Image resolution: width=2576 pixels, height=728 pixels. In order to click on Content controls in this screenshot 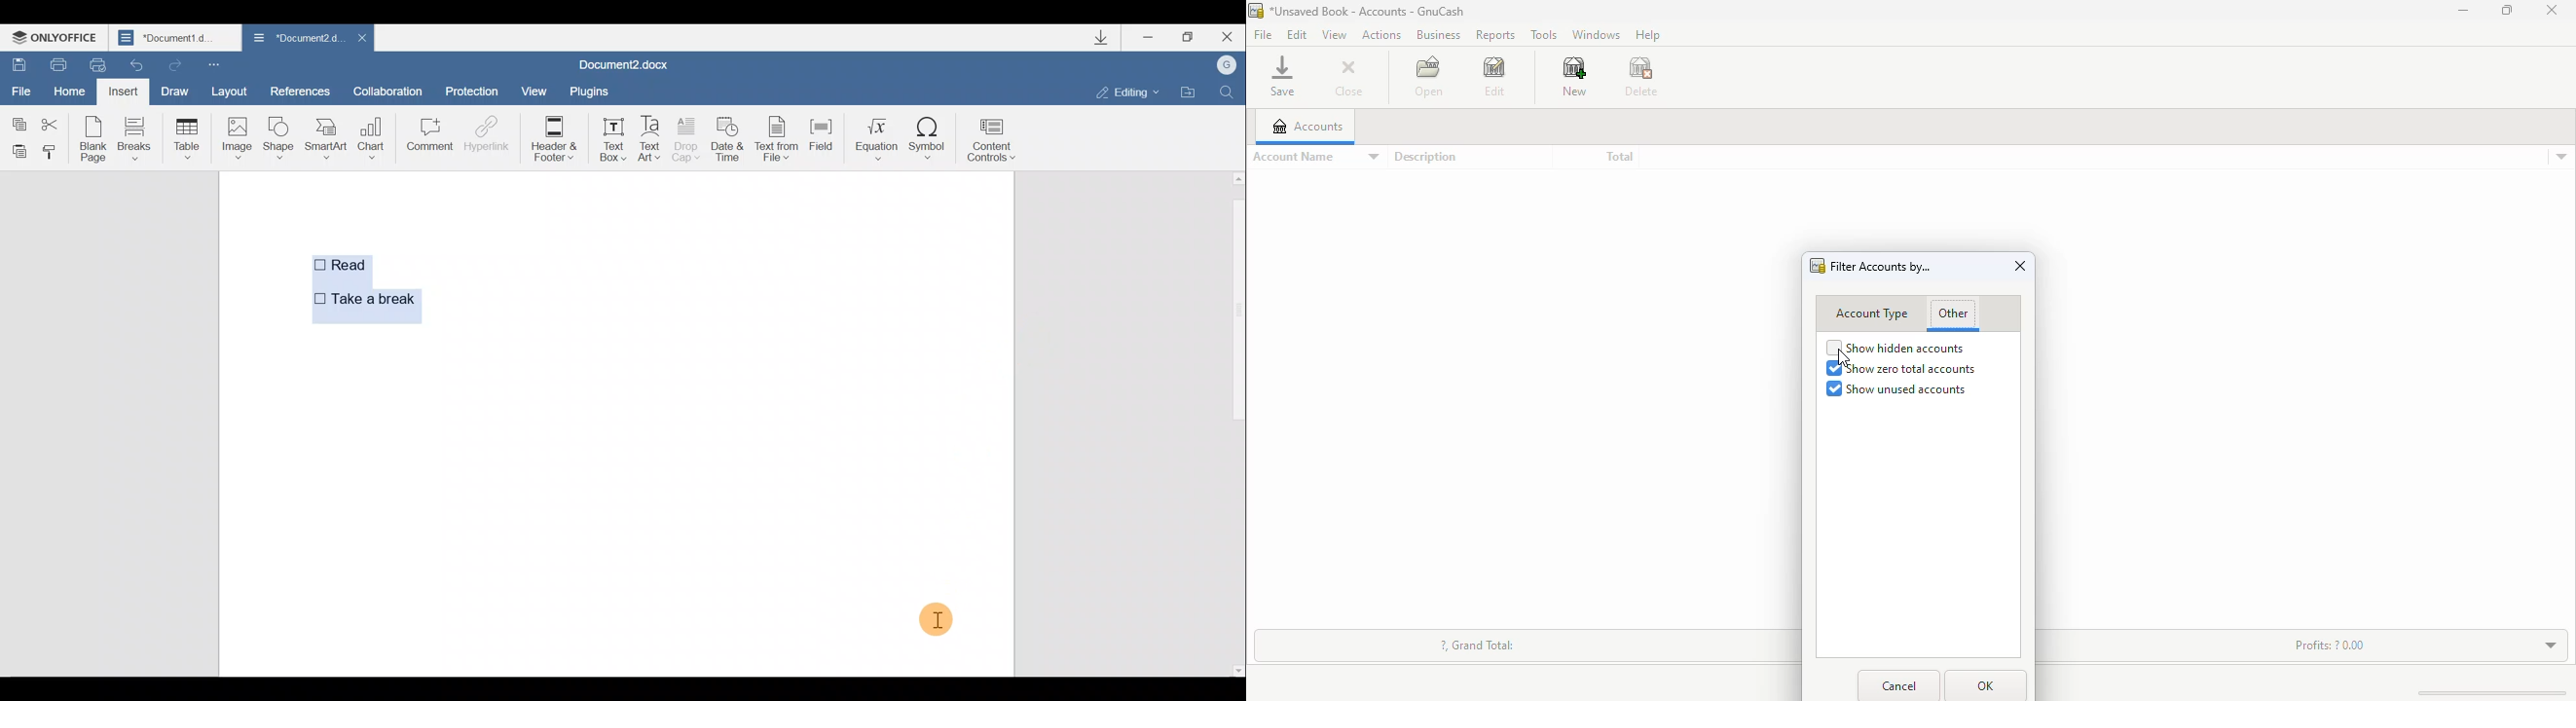, I will do `click(994, 143)`.